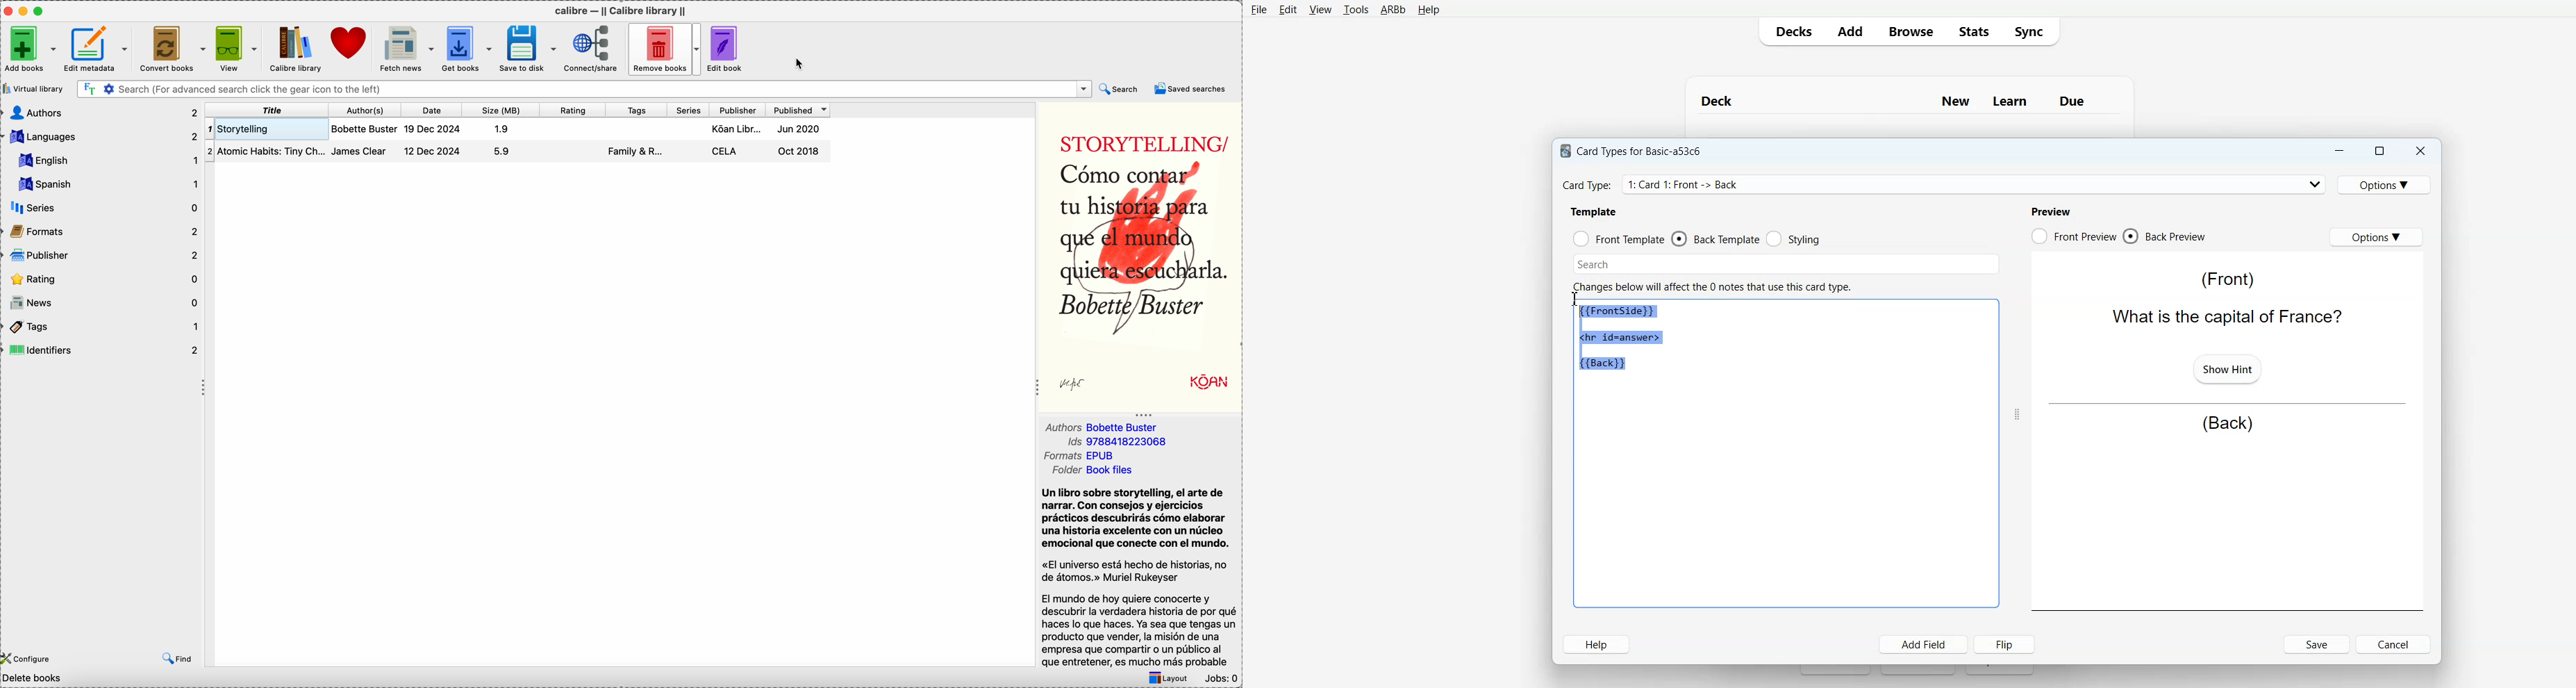  I want to click on (Back), so click(2227, 424).